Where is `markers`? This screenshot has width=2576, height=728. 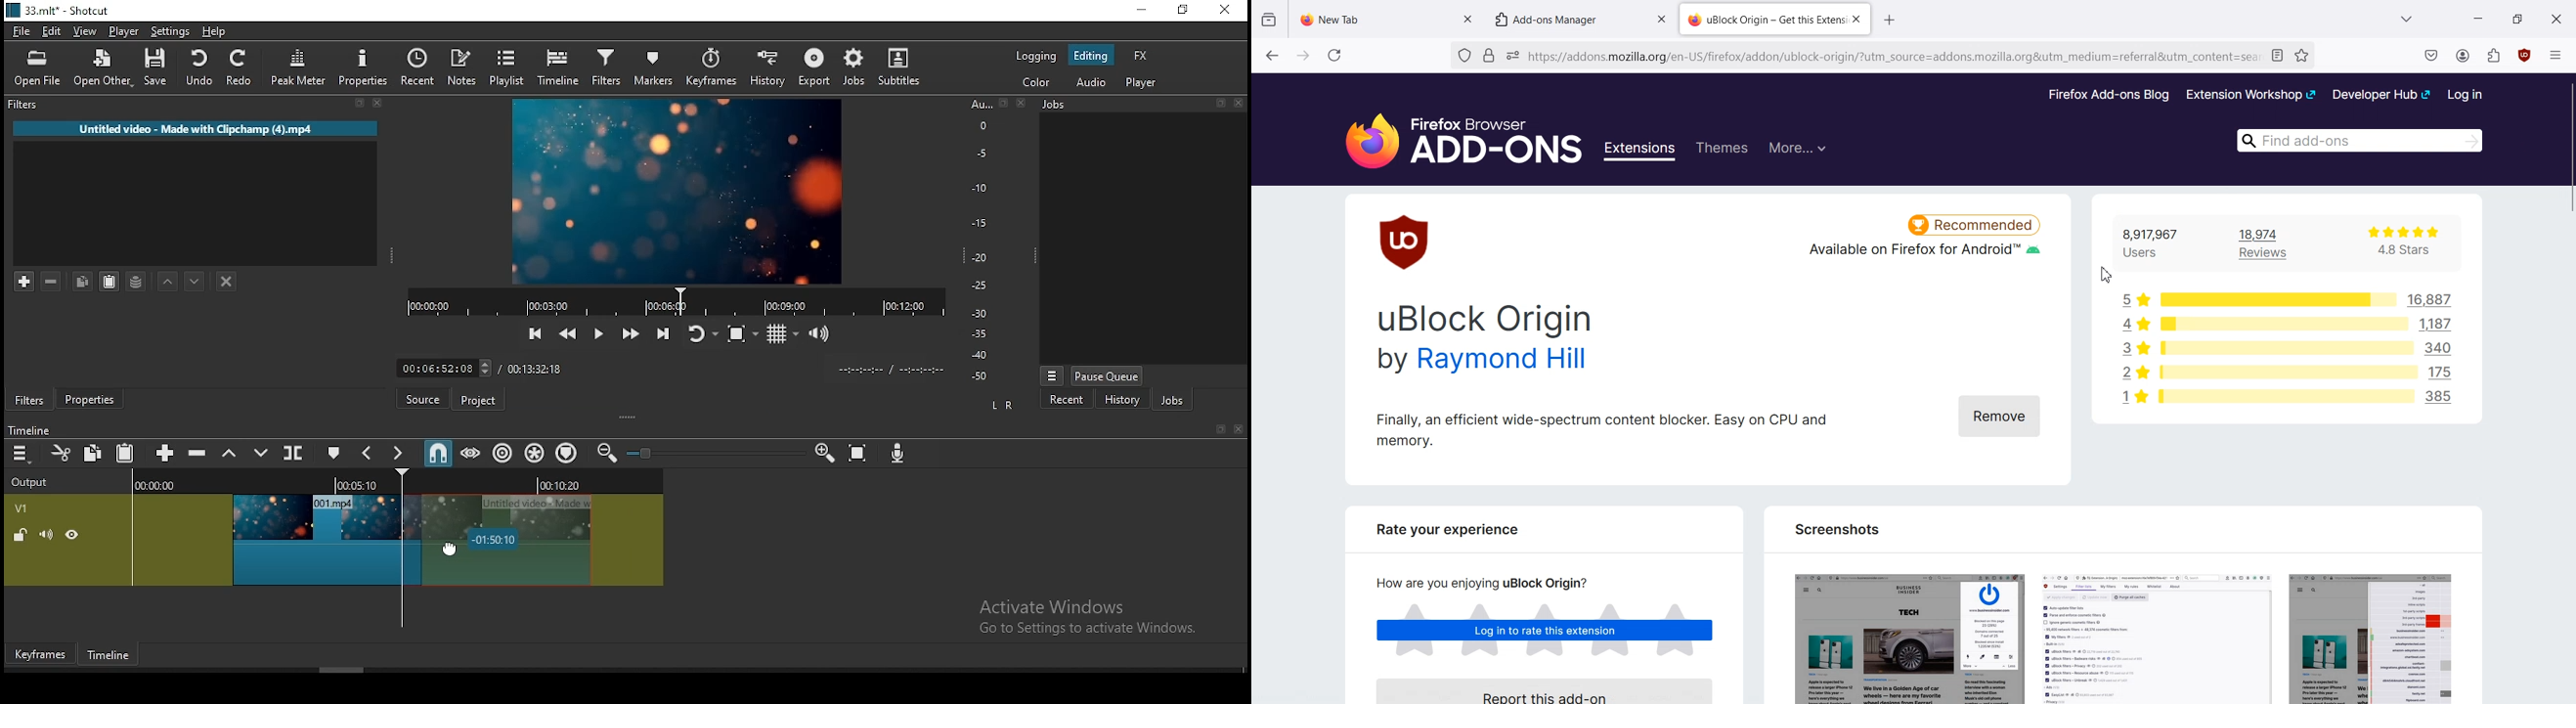 markers is located at coordinates (653, 67).